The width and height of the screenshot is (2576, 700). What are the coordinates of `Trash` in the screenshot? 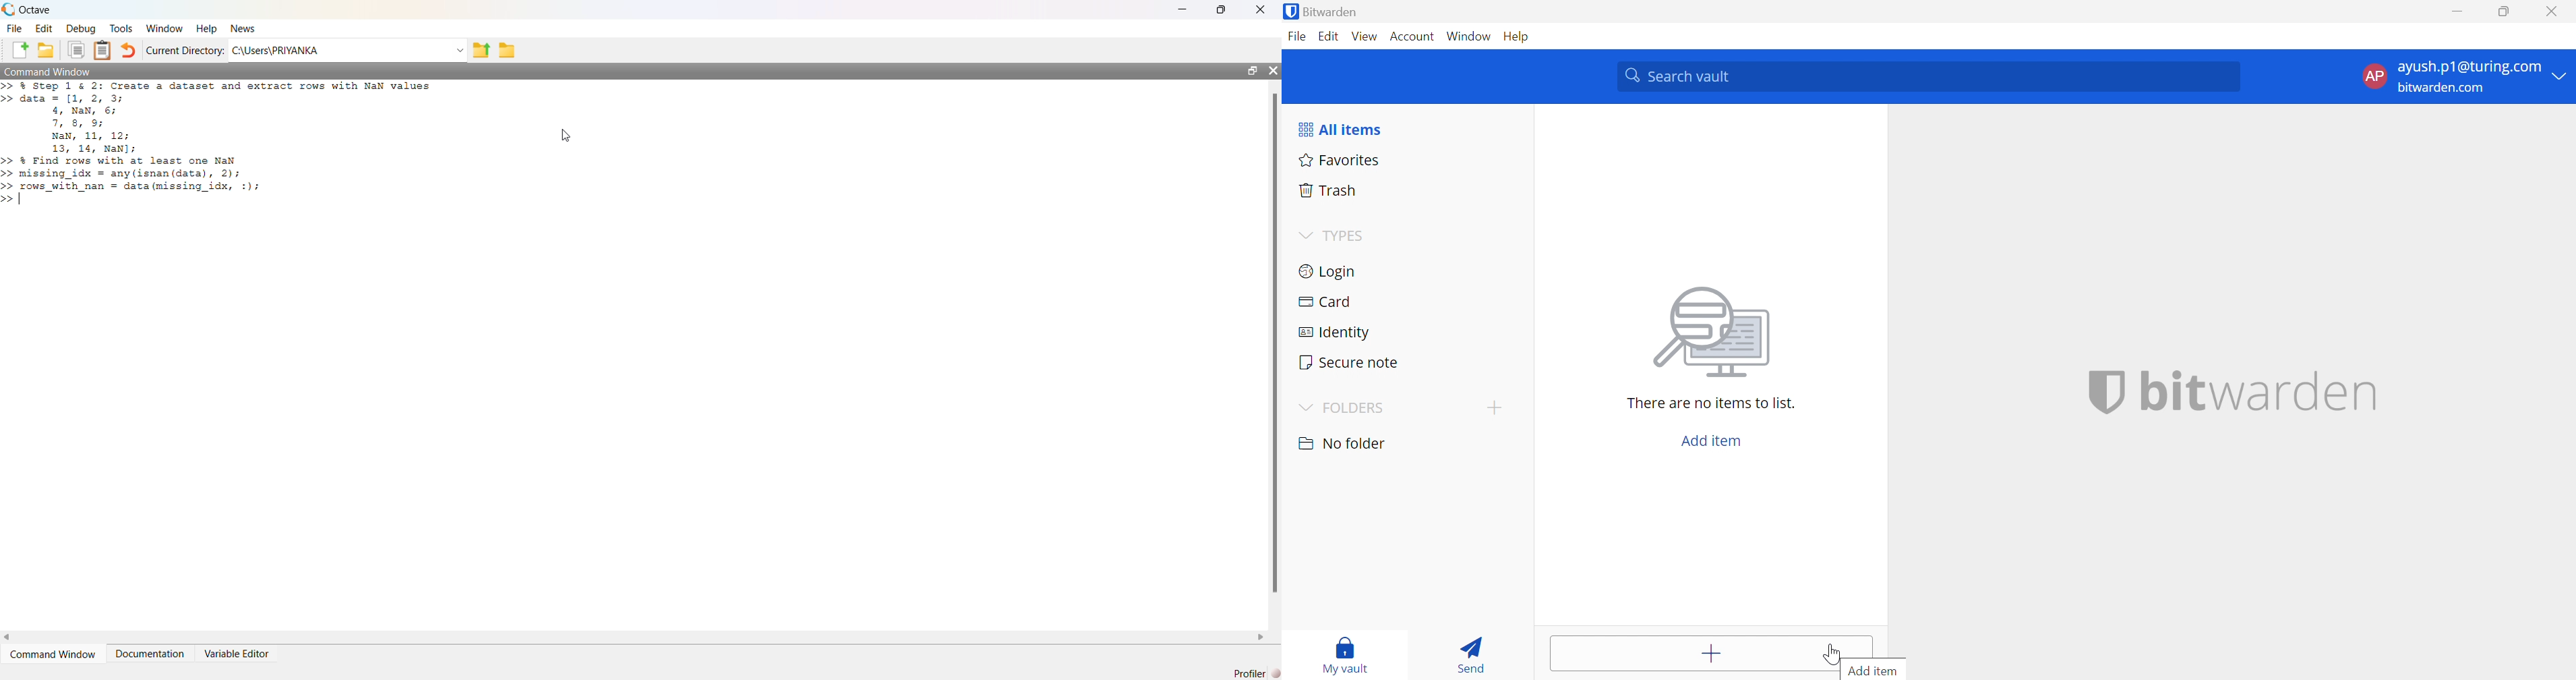 It's located at (1329, 189).